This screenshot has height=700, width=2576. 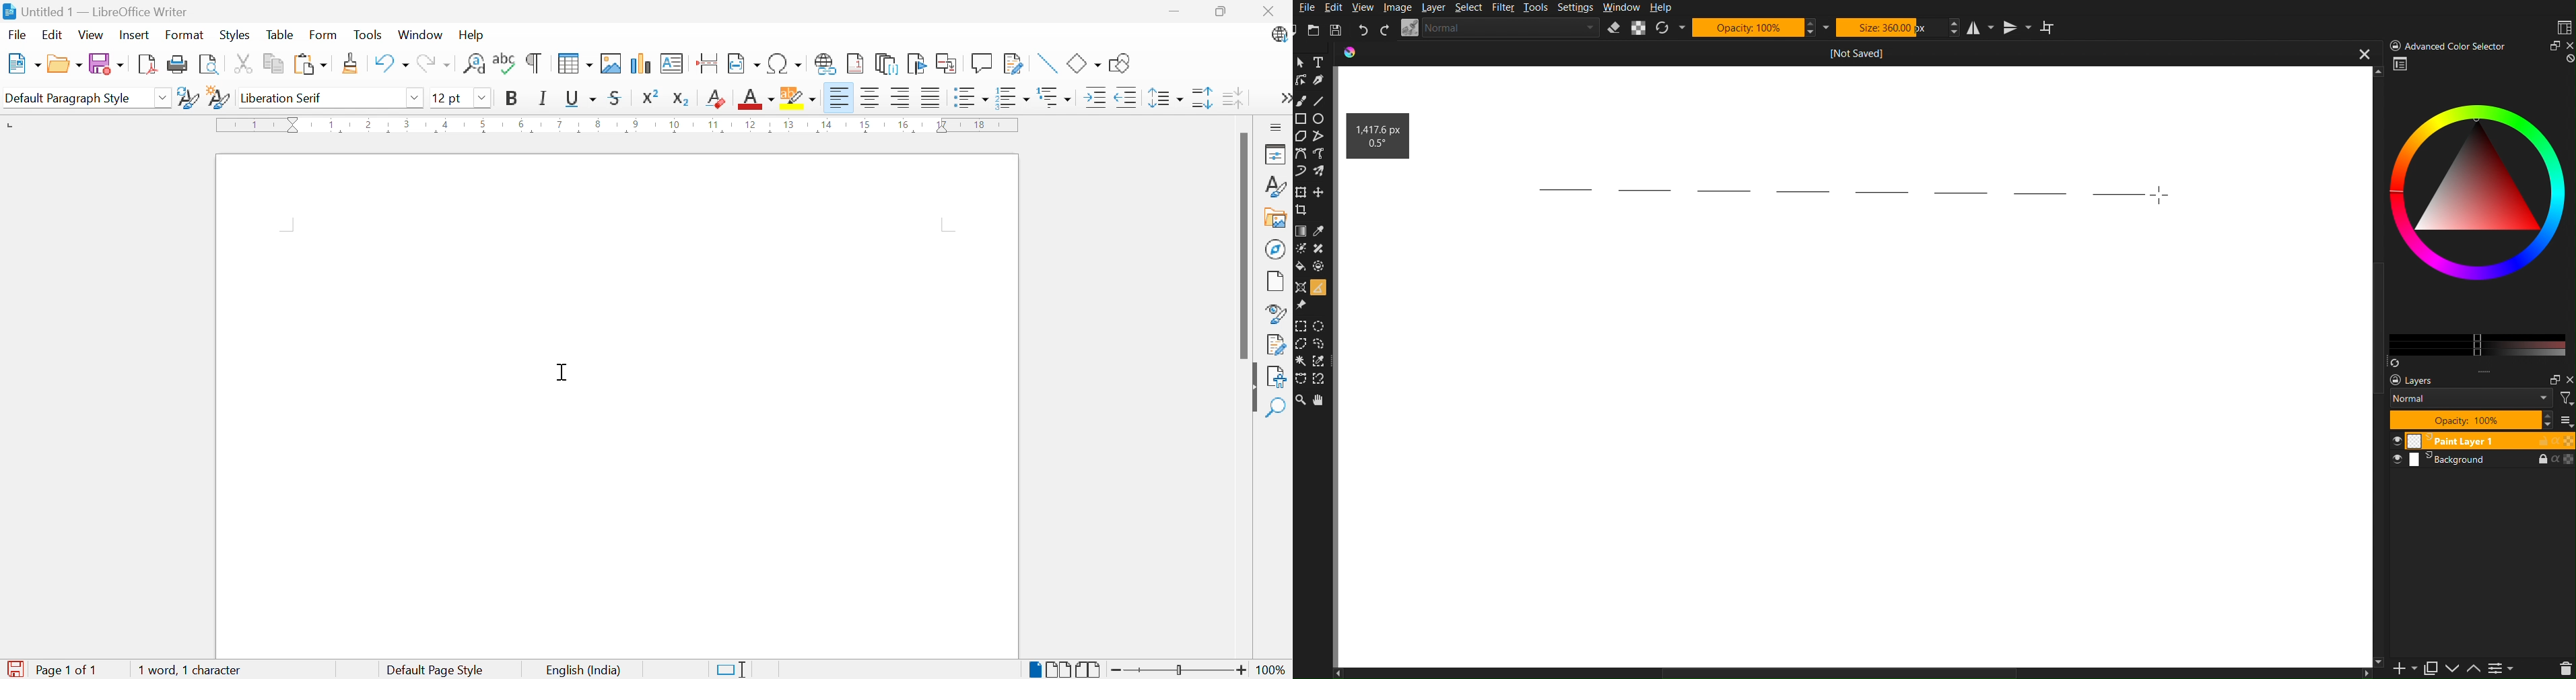 I want to click on Styles, so click(x=234, y=36).